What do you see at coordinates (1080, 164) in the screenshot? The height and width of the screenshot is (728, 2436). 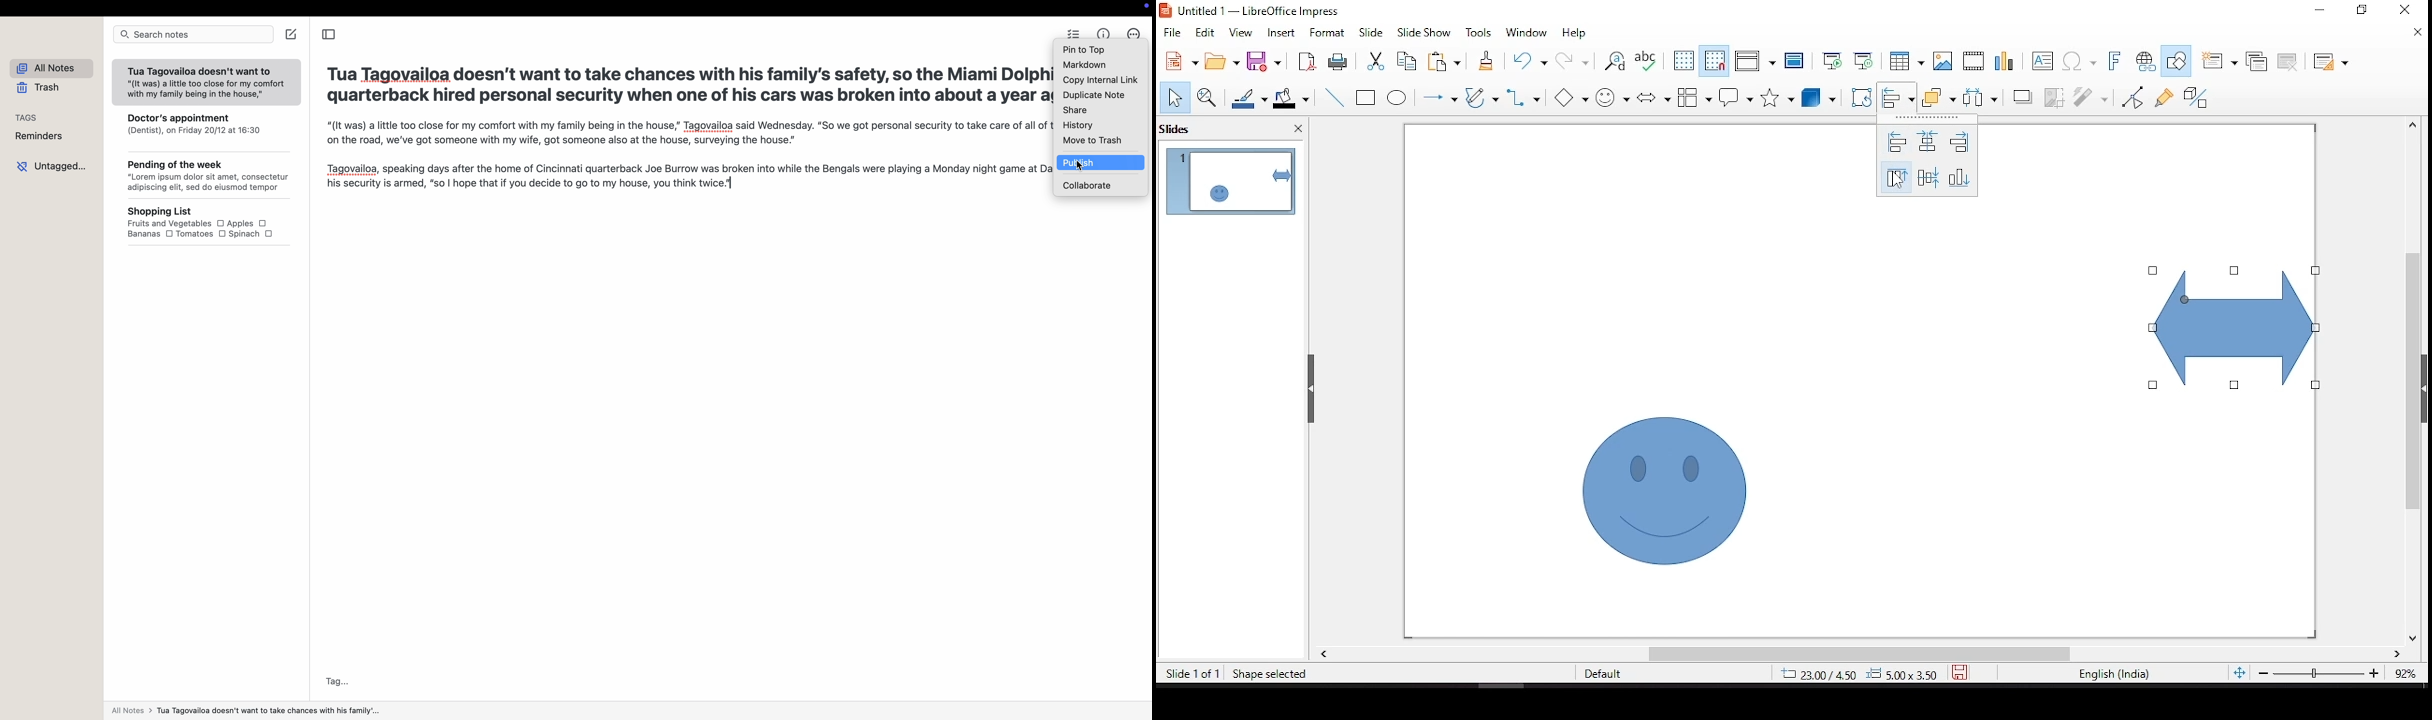 I see `Cursor` at bounding box center [1080, 164].